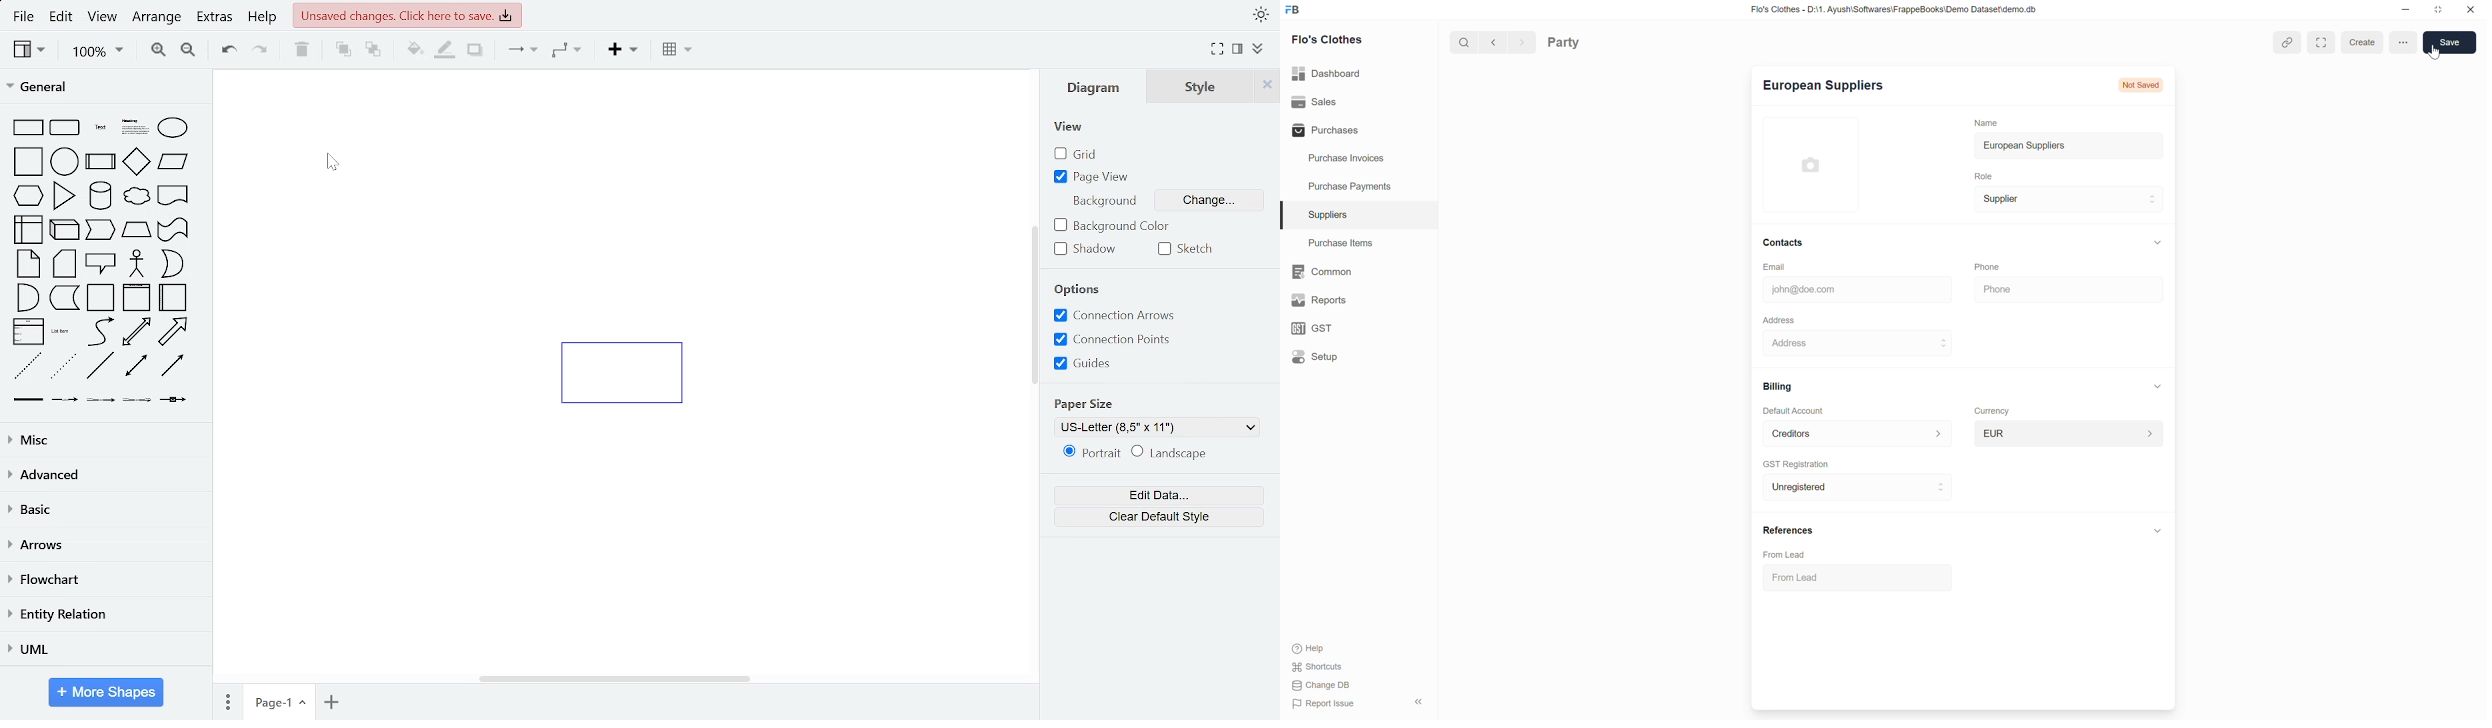 Image resolution: width=2492 pixels, height=728 pixels. What do you see at coordinates (1883, 8) in the screenshot?
I see `Flo's Clothes - D:\1. Ayush\Softwares\FrappeBooks\Demo Dataset\demo.db` at bounding box center [1883, 8].